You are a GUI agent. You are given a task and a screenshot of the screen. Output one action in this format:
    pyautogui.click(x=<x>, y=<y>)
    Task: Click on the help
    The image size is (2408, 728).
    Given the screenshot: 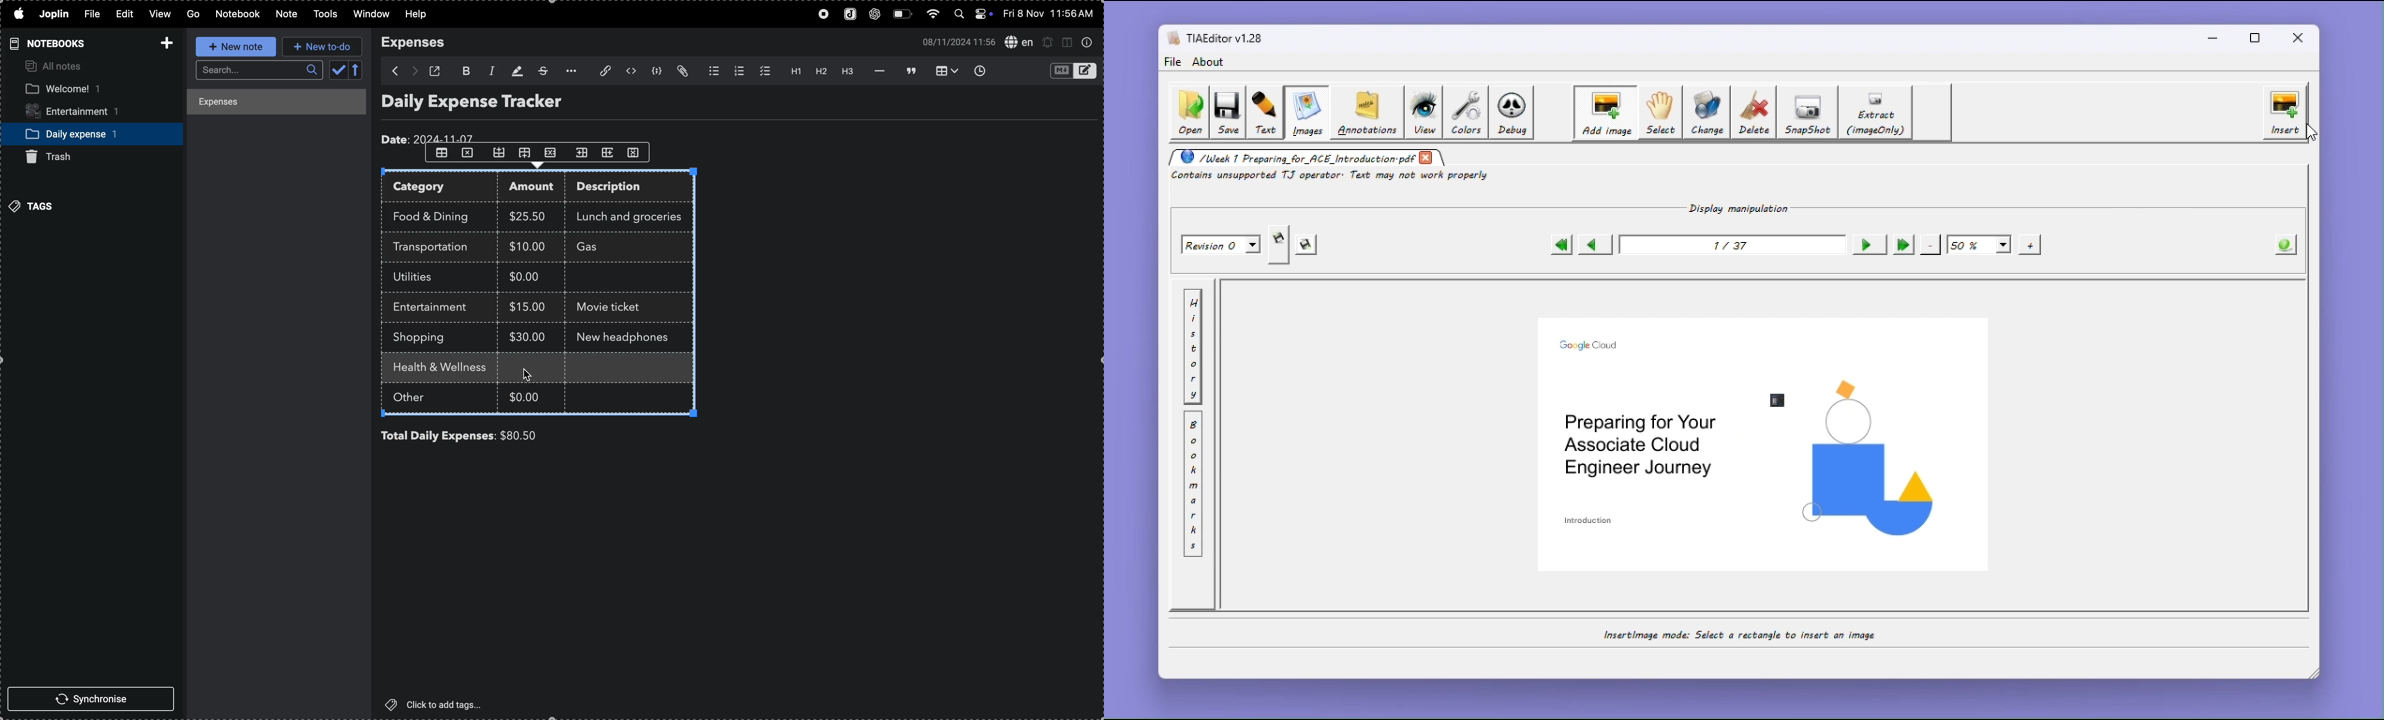 What is the action you would take?
    pyautogui.click(x=422, y=14)
    